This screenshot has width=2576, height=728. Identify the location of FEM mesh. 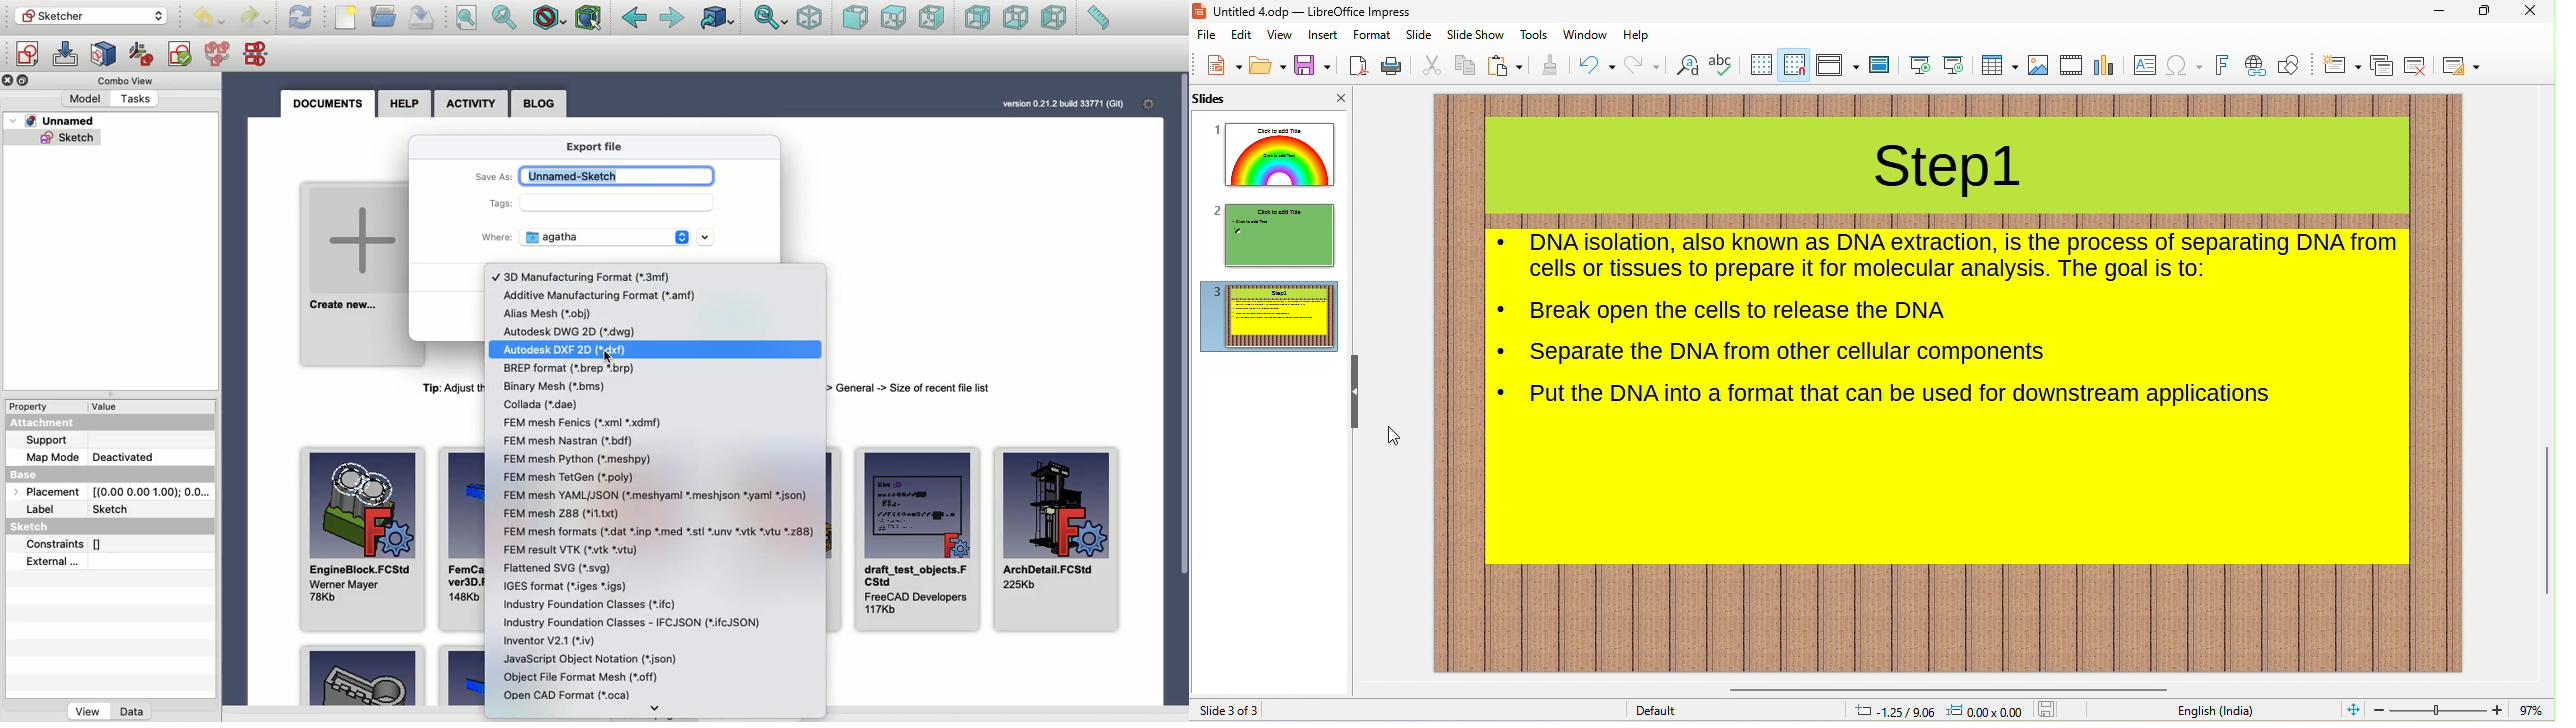
(570, 477).